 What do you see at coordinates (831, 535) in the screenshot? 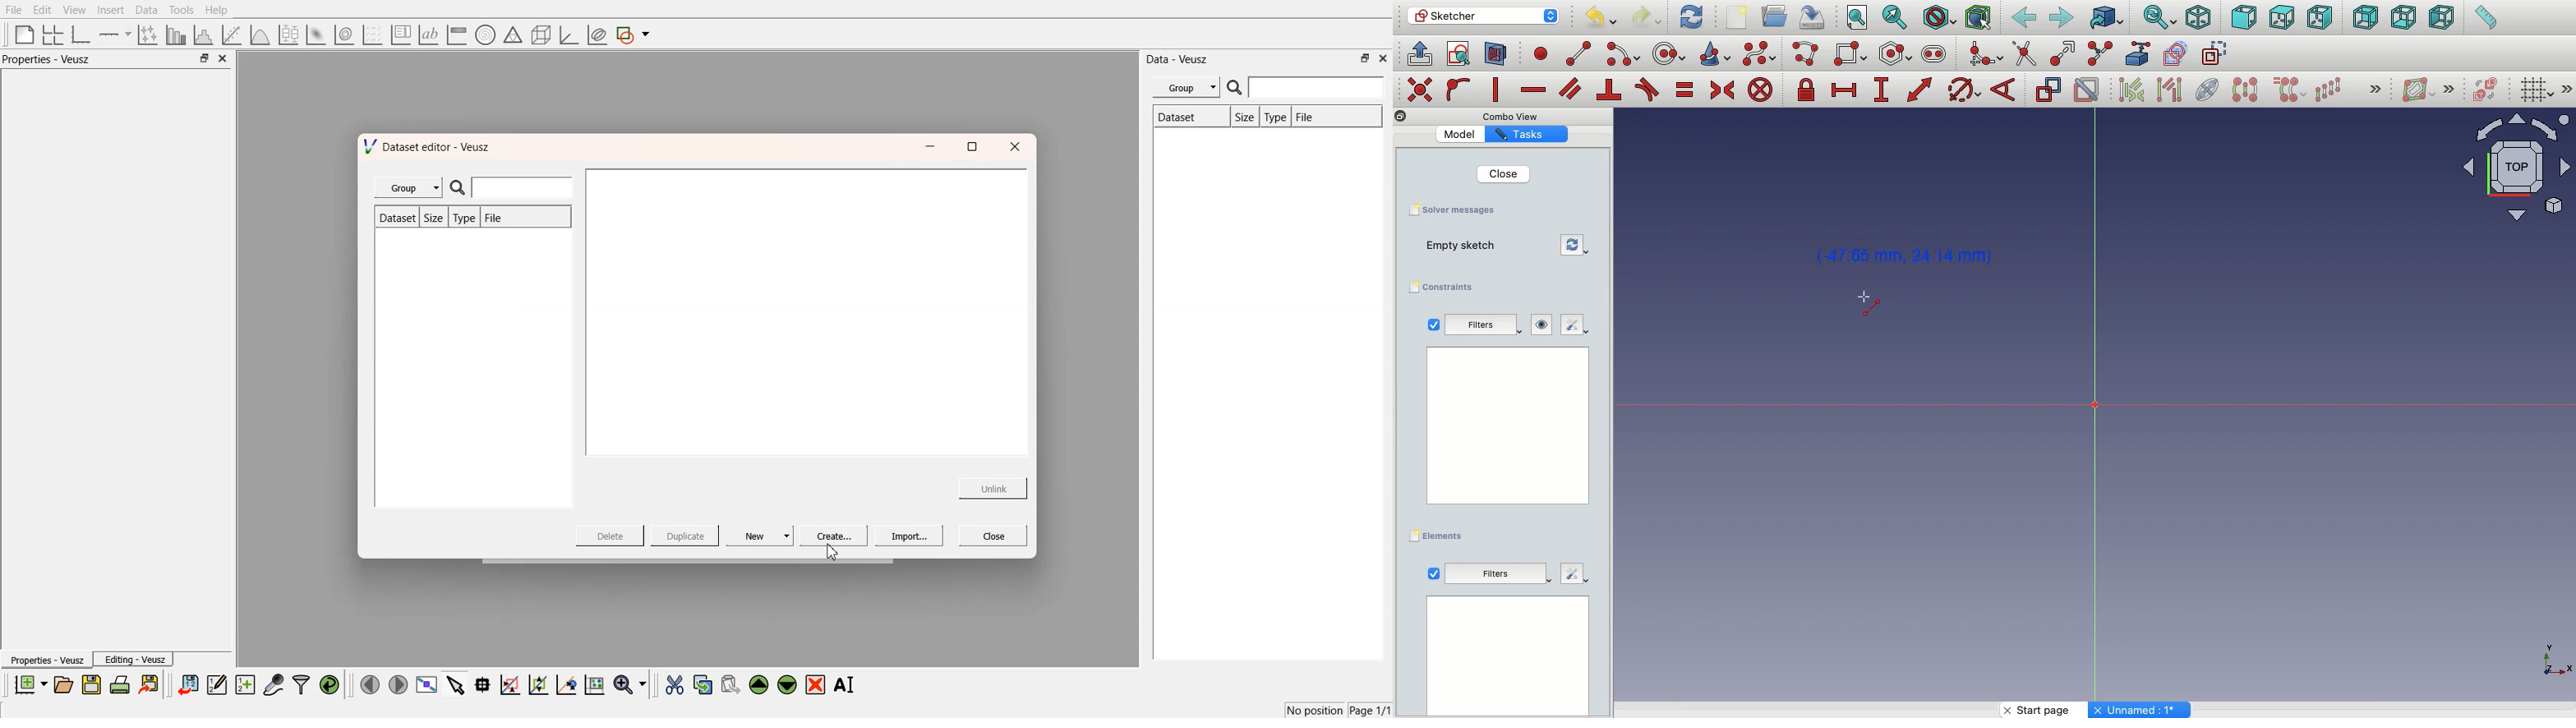
I see `Create...` at bounding box center [831, 535].